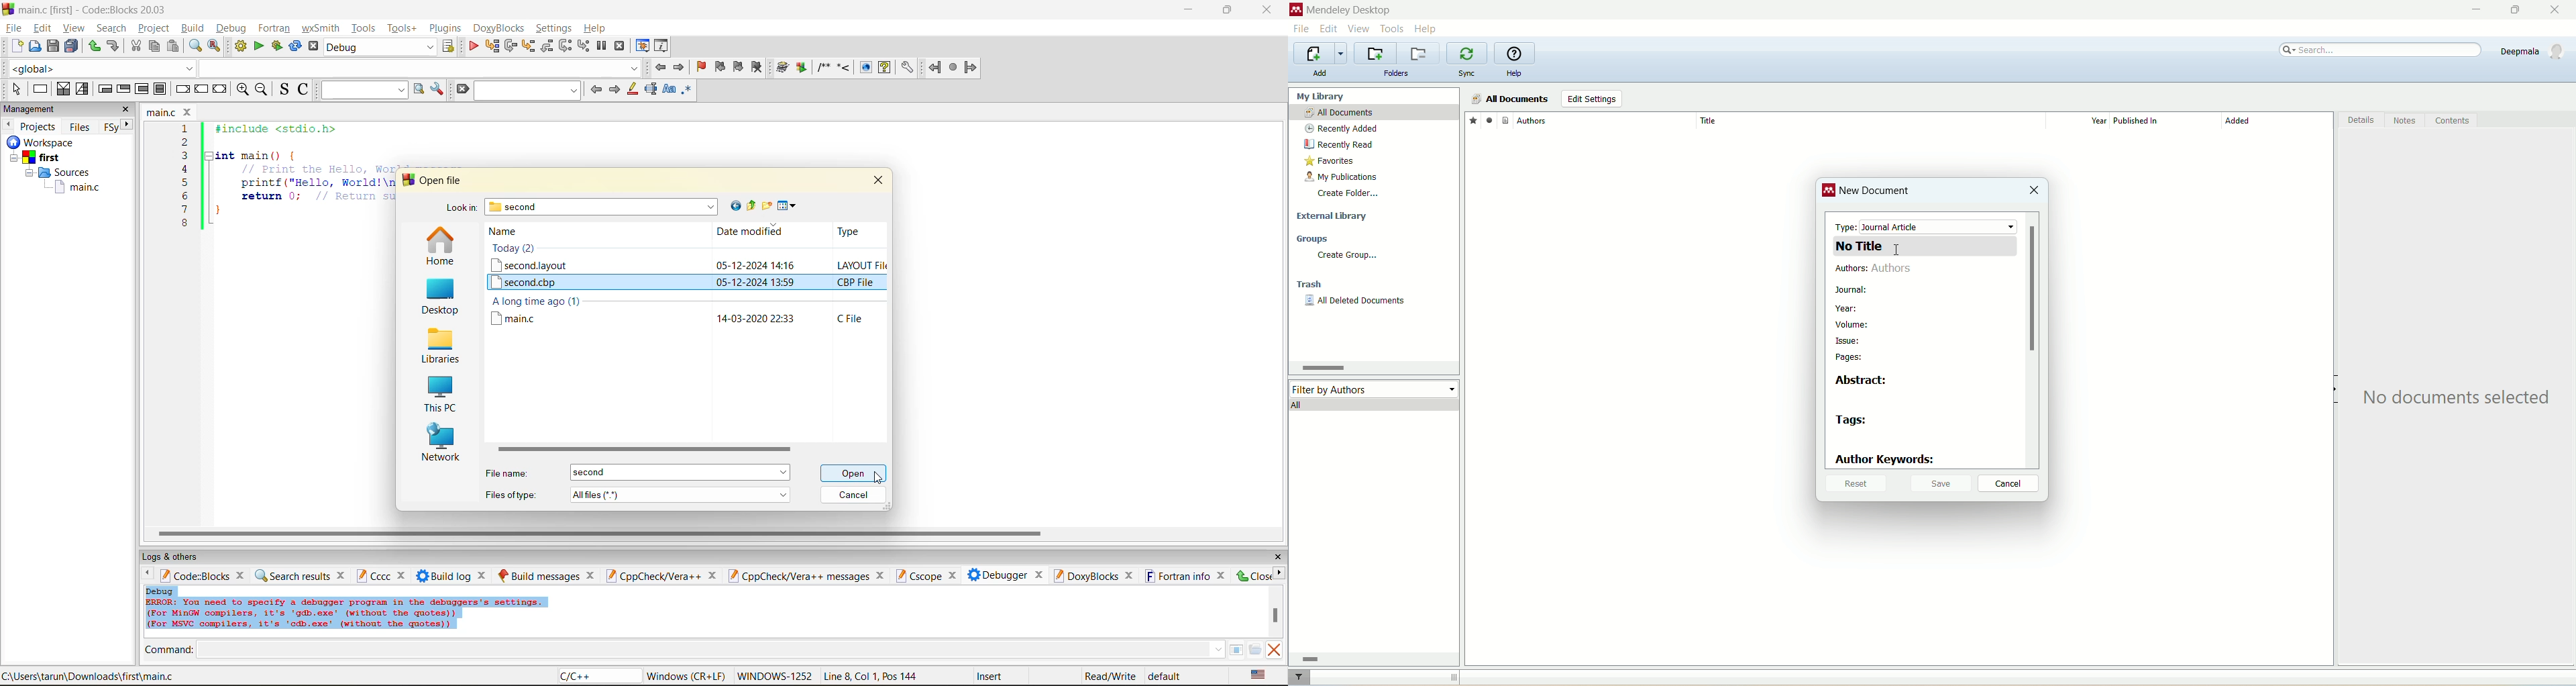 Image resolution: width=2576 pixels, height=700 pixels. I want to click on reset, so click(1854, 485).